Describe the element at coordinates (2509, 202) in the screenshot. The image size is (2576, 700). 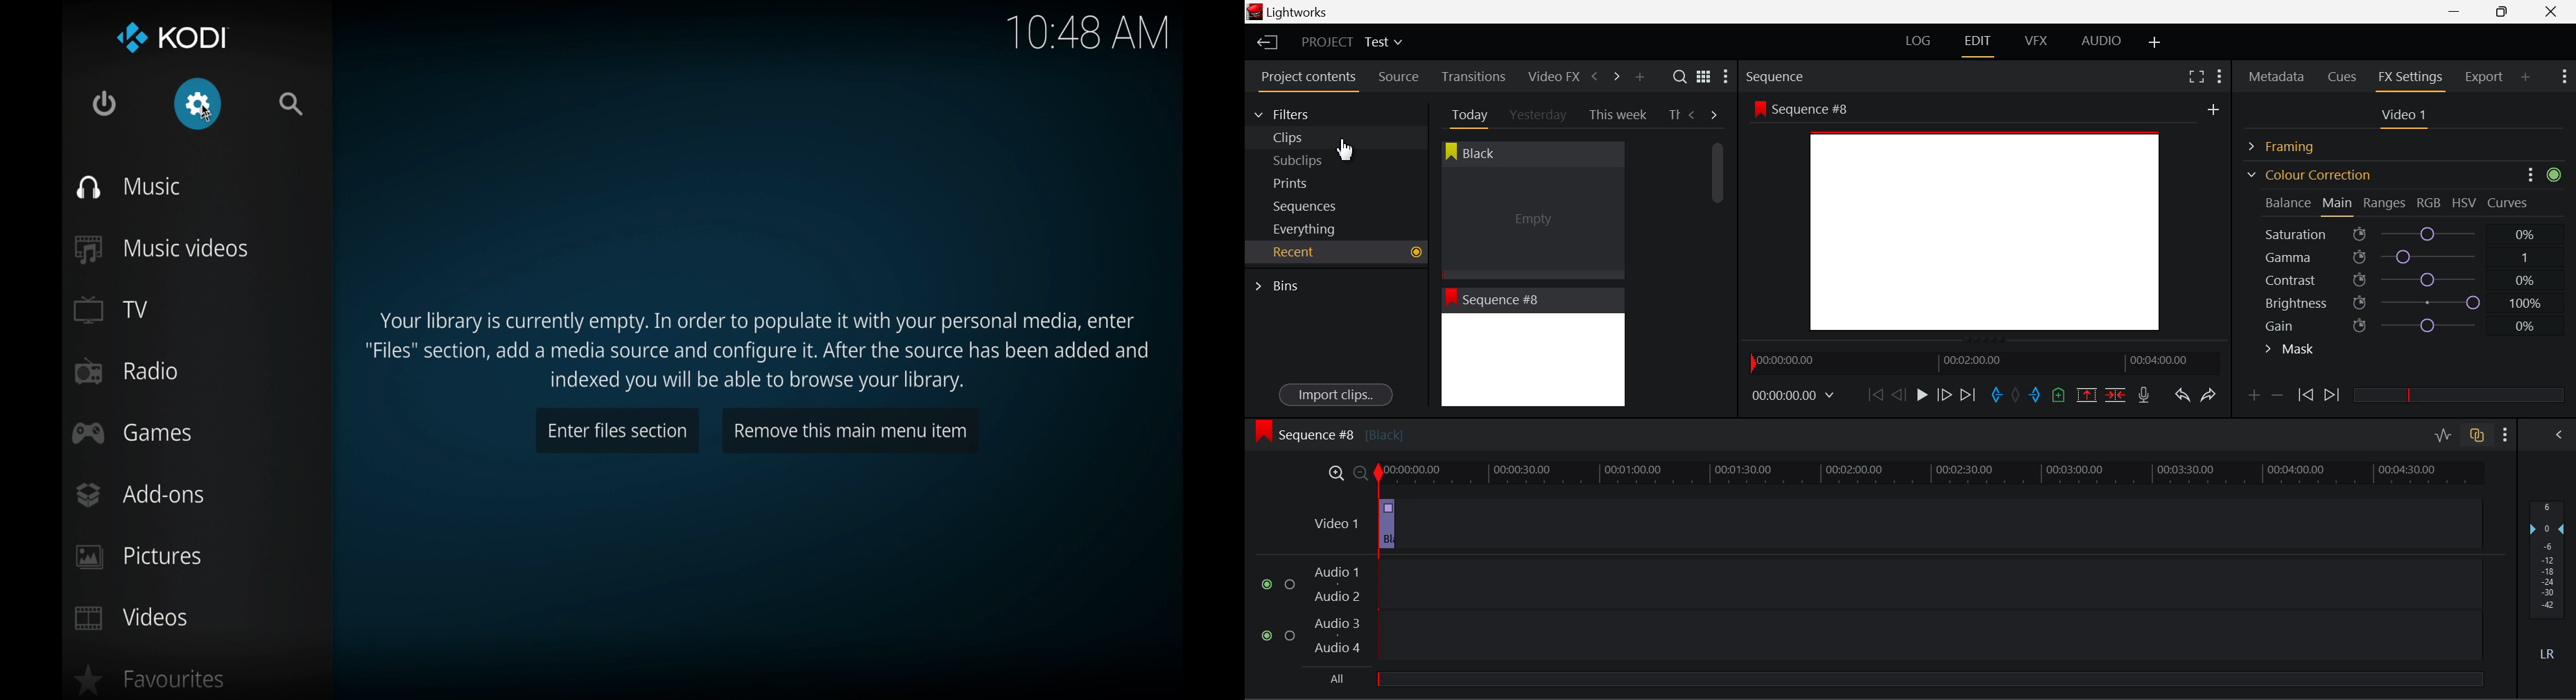
I see `Curves` at that location.